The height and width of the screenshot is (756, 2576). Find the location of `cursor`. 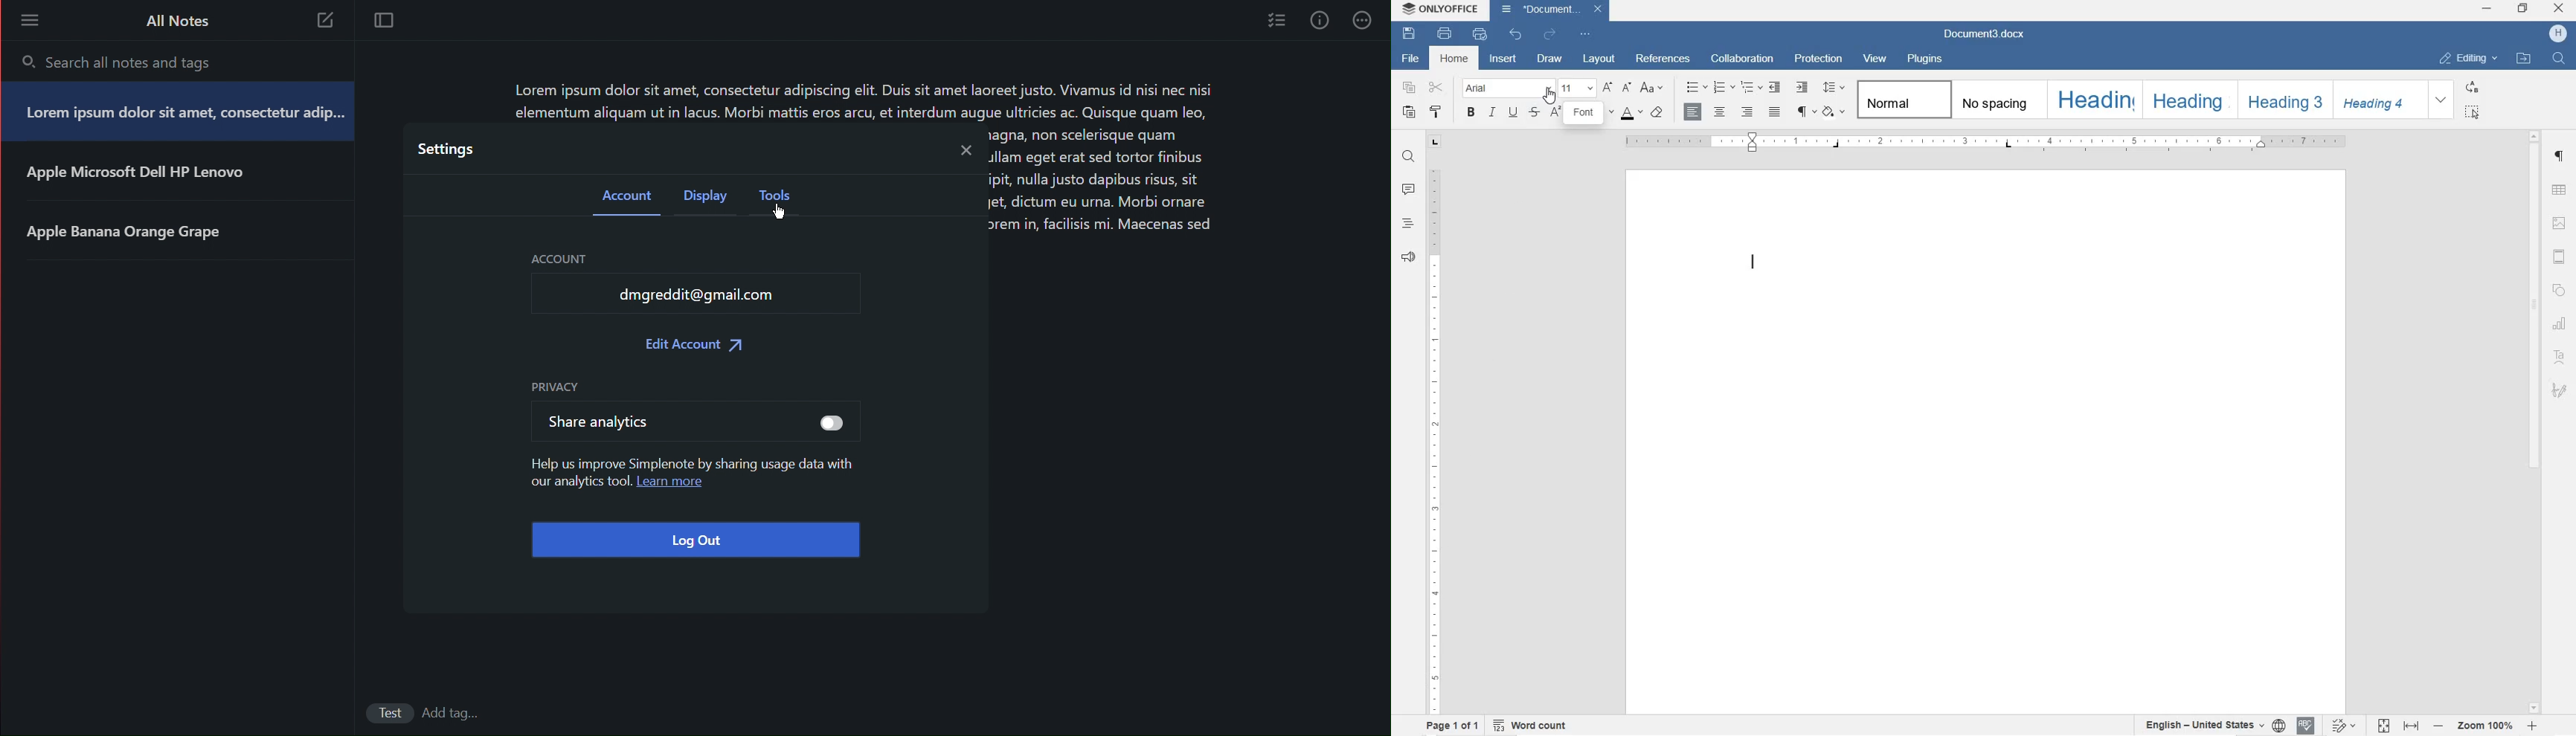

cursor is located at coordinates (1551, 96).